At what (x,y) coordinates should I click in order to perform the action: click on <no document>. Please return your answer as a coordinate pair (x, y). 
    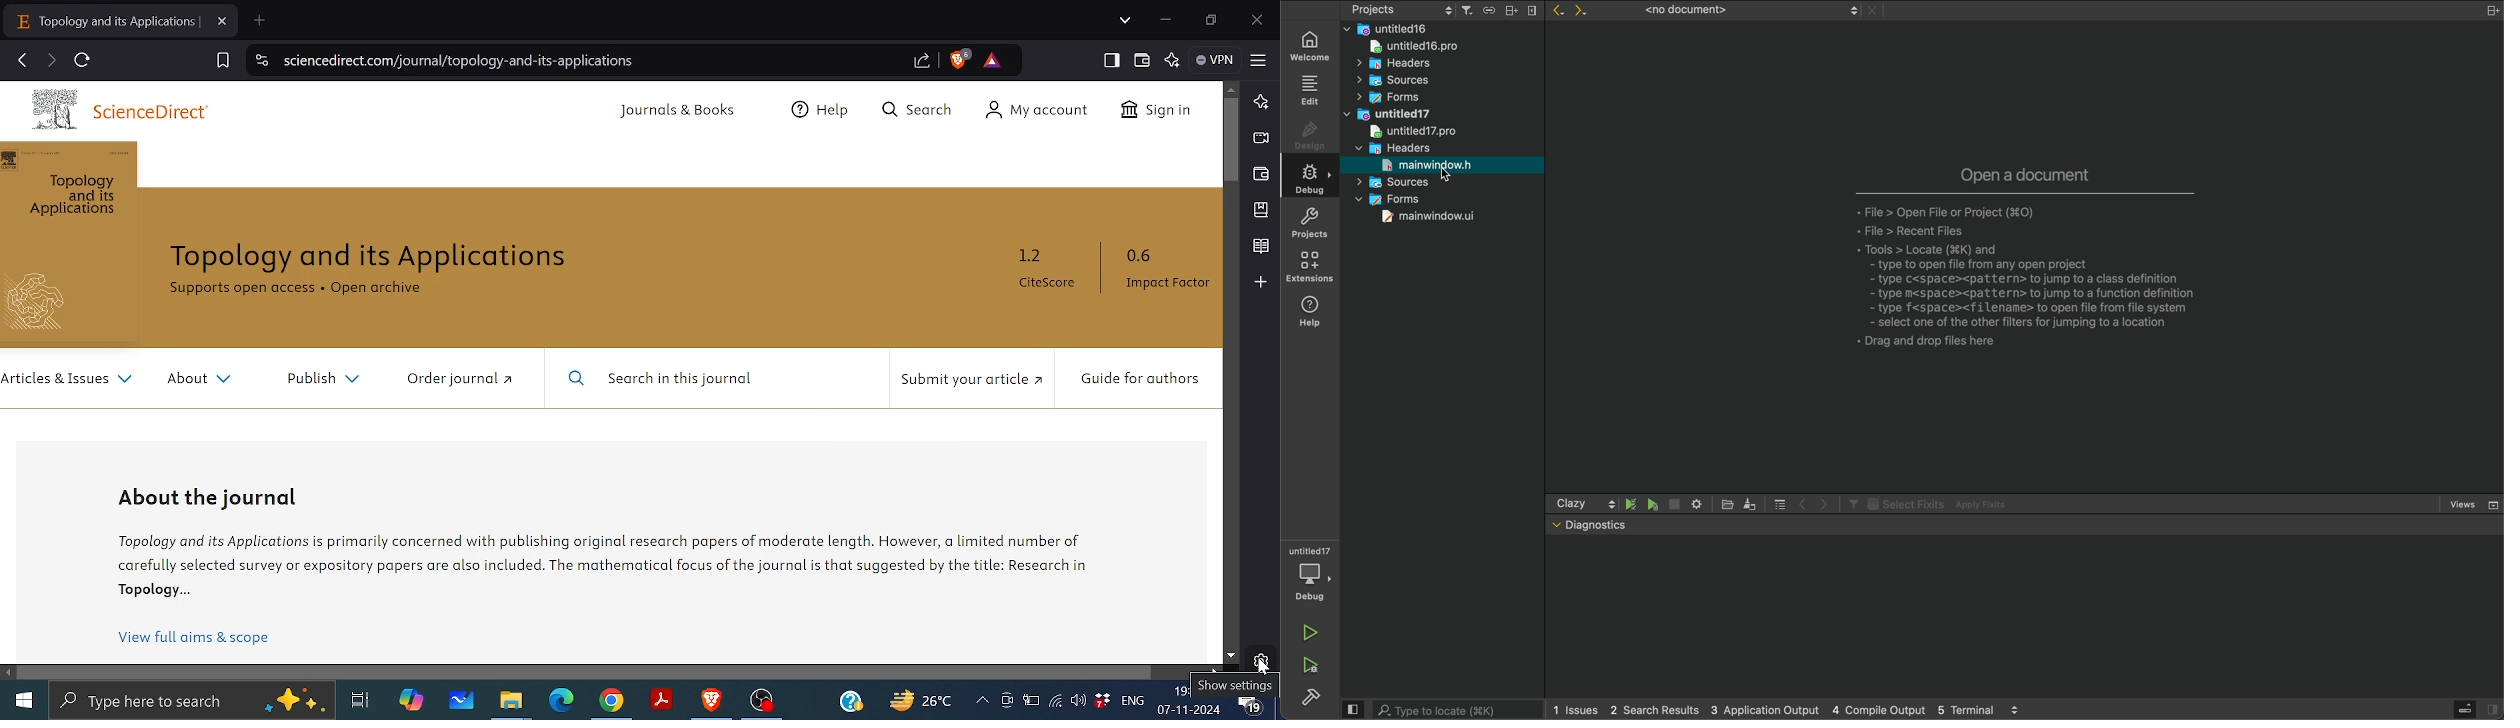
    Looking at the image, I should click on (1747, 10).